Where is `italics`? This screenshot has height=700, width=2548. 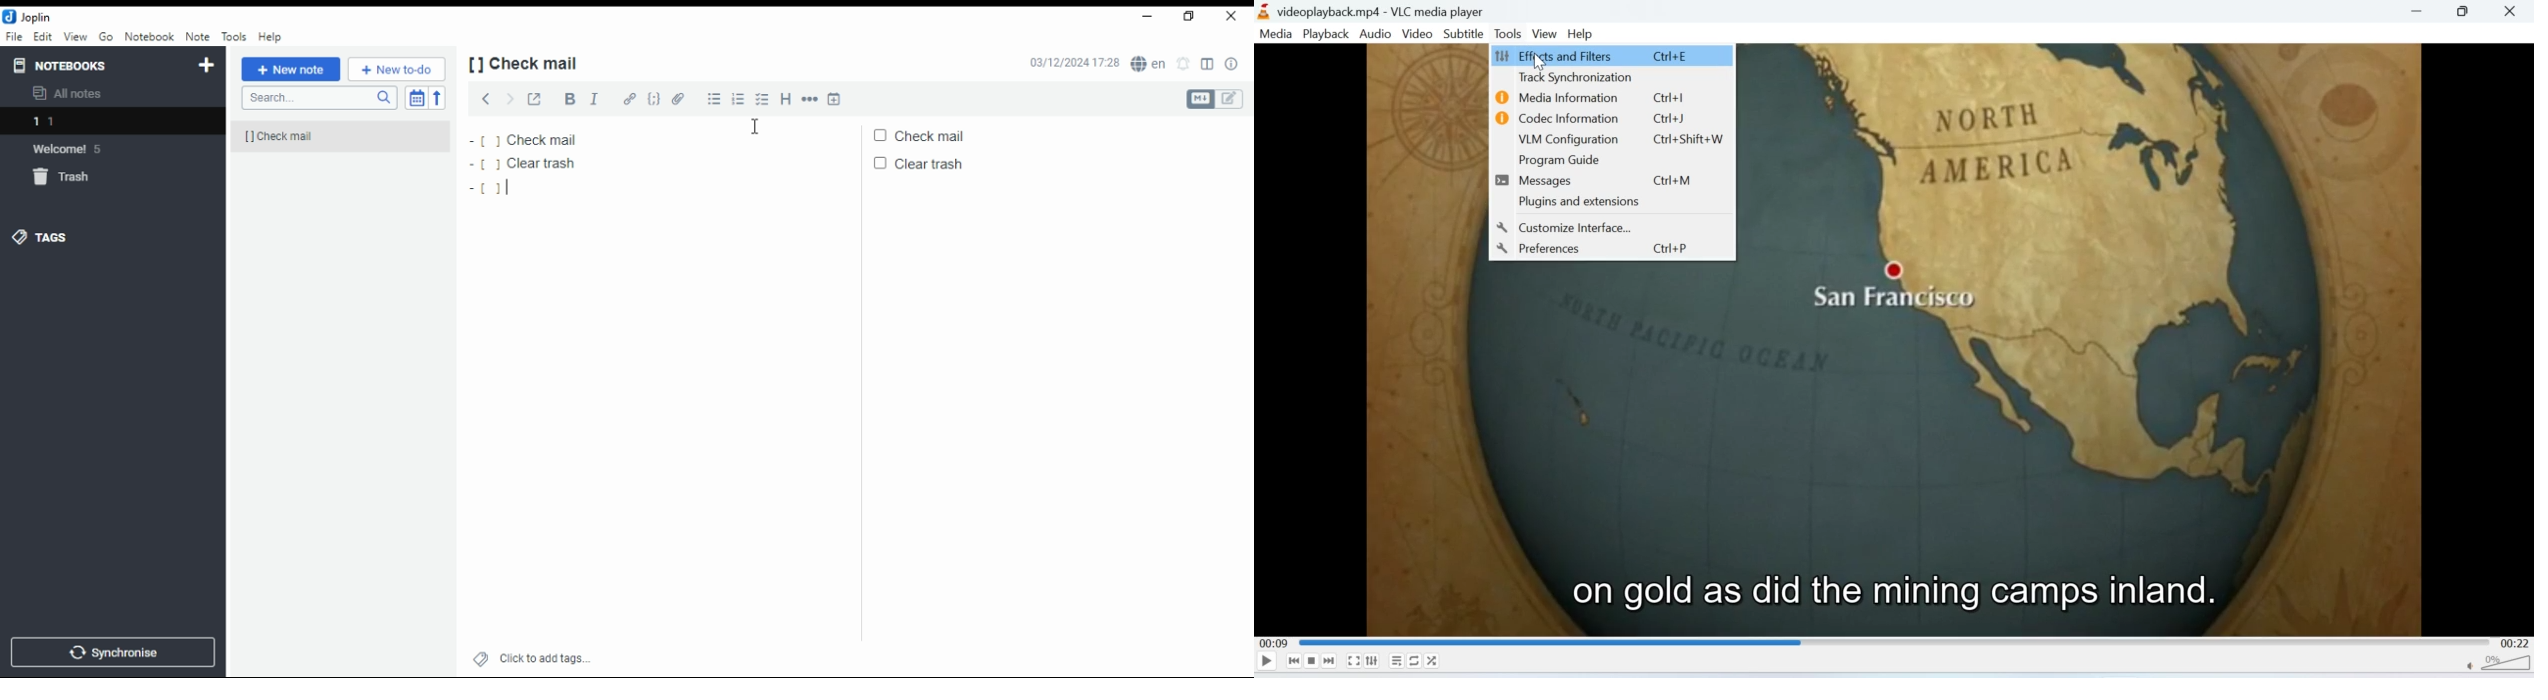 italics is located at coordinates (594, 99).